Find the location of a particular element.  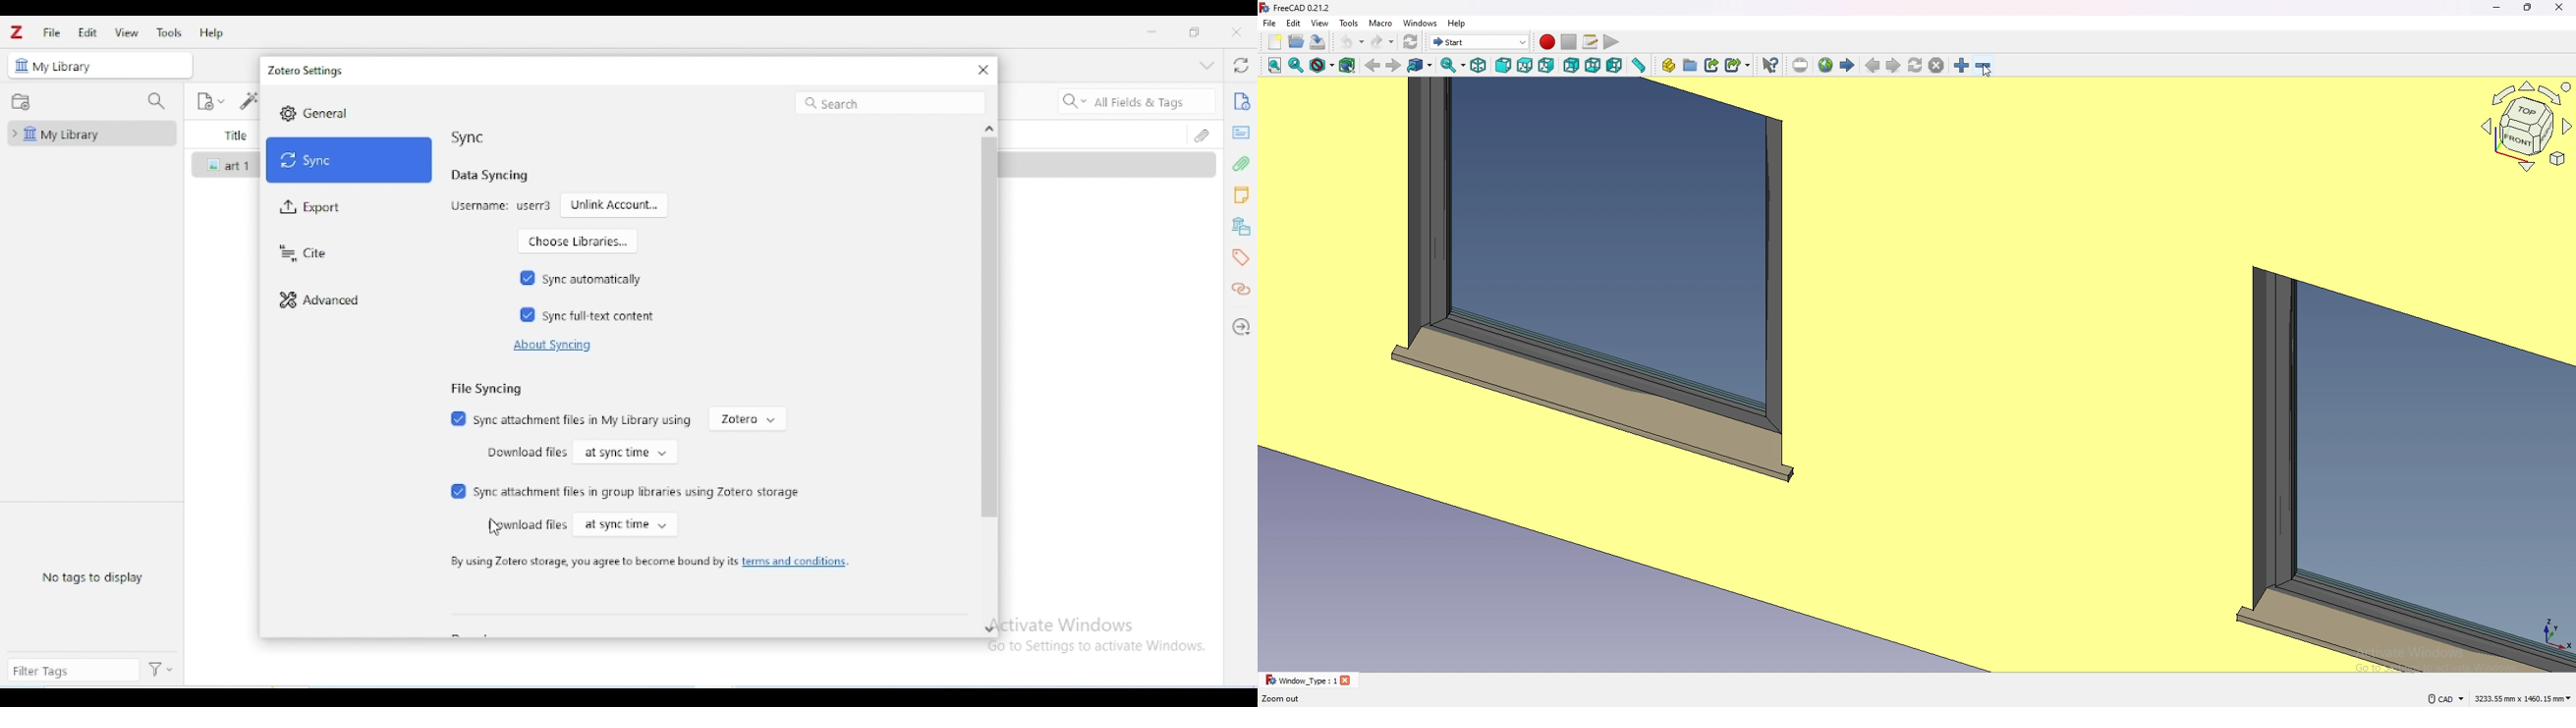

view is located at coordinates (1319, 23).